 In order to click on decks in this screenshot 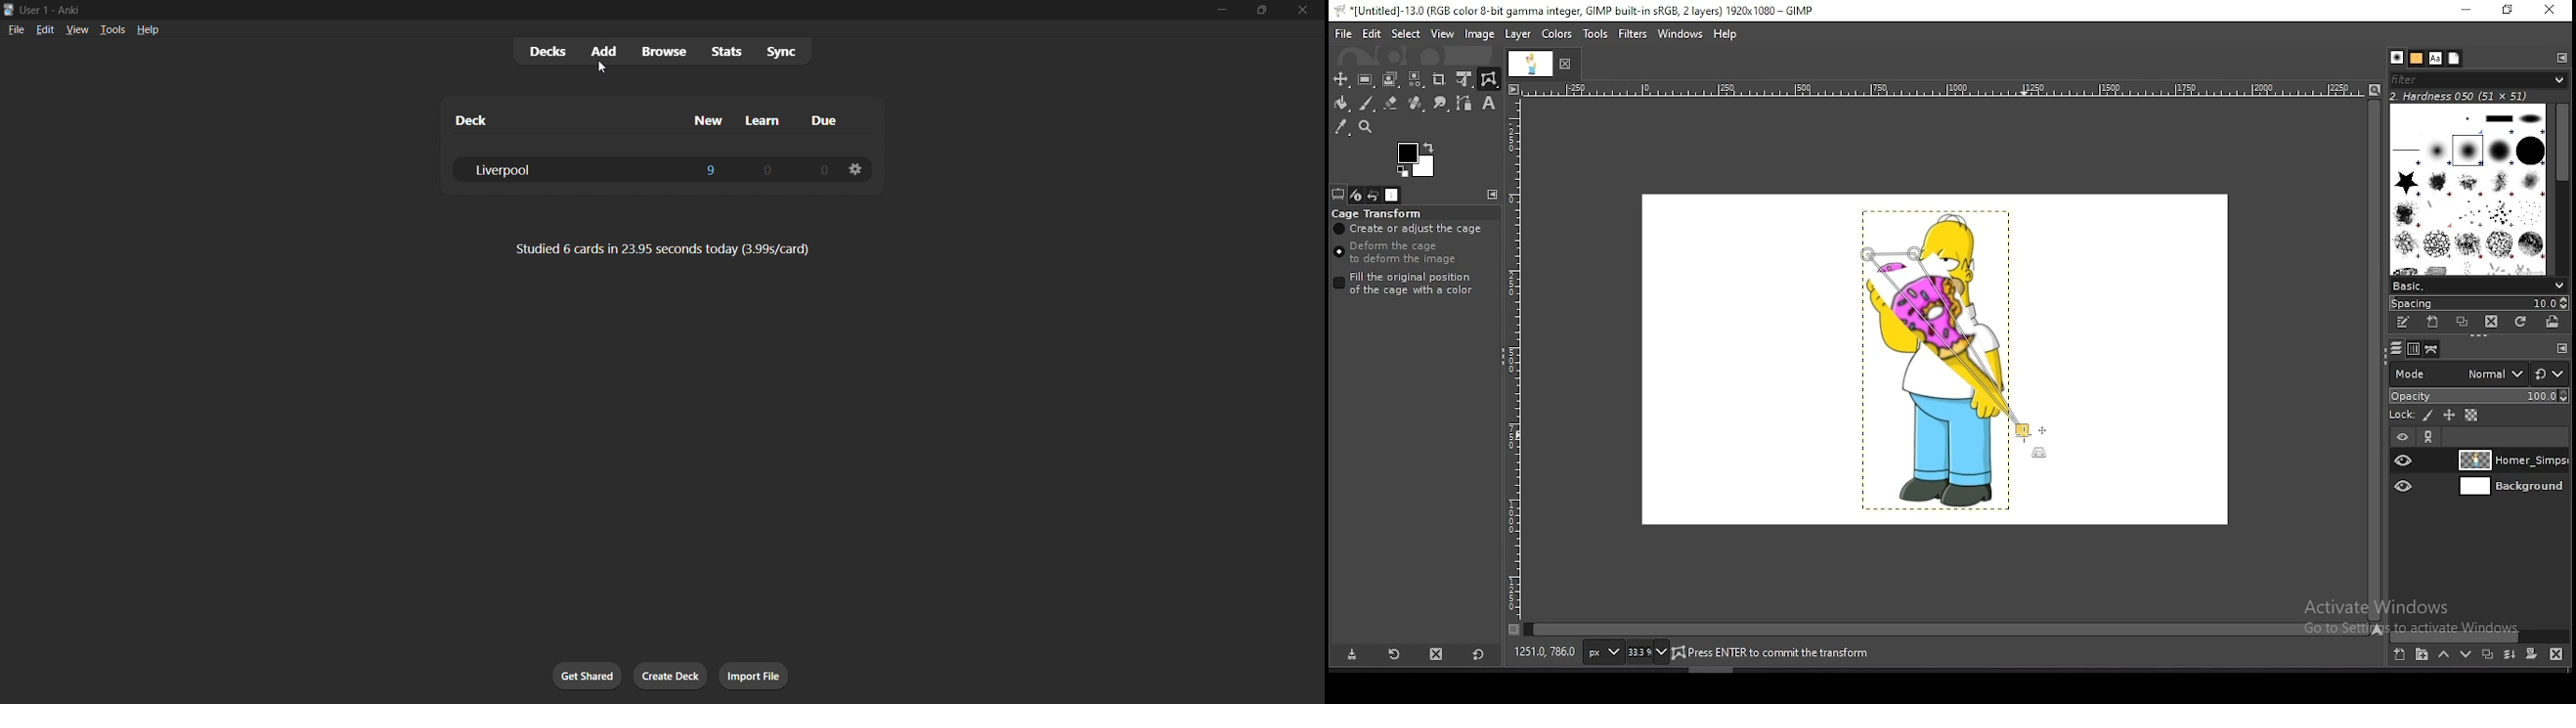, I will do `click(548, 52)`.